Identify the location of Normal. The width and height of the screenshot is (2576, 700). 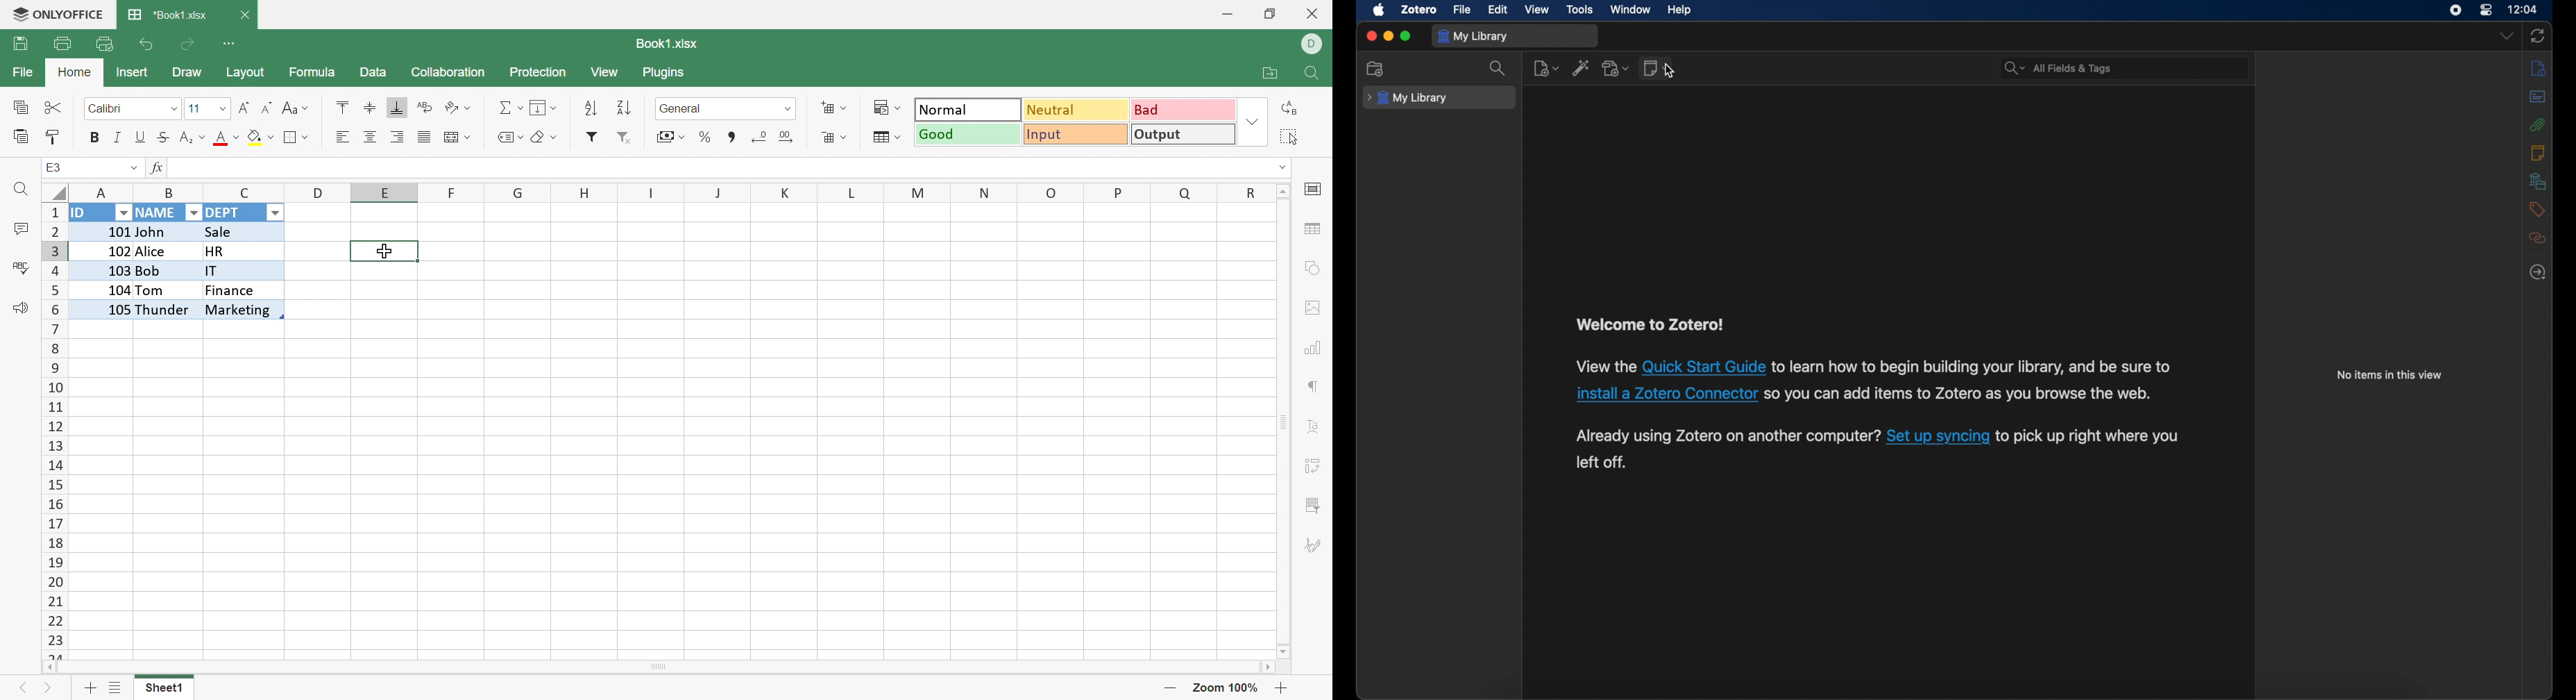
(971, 111).